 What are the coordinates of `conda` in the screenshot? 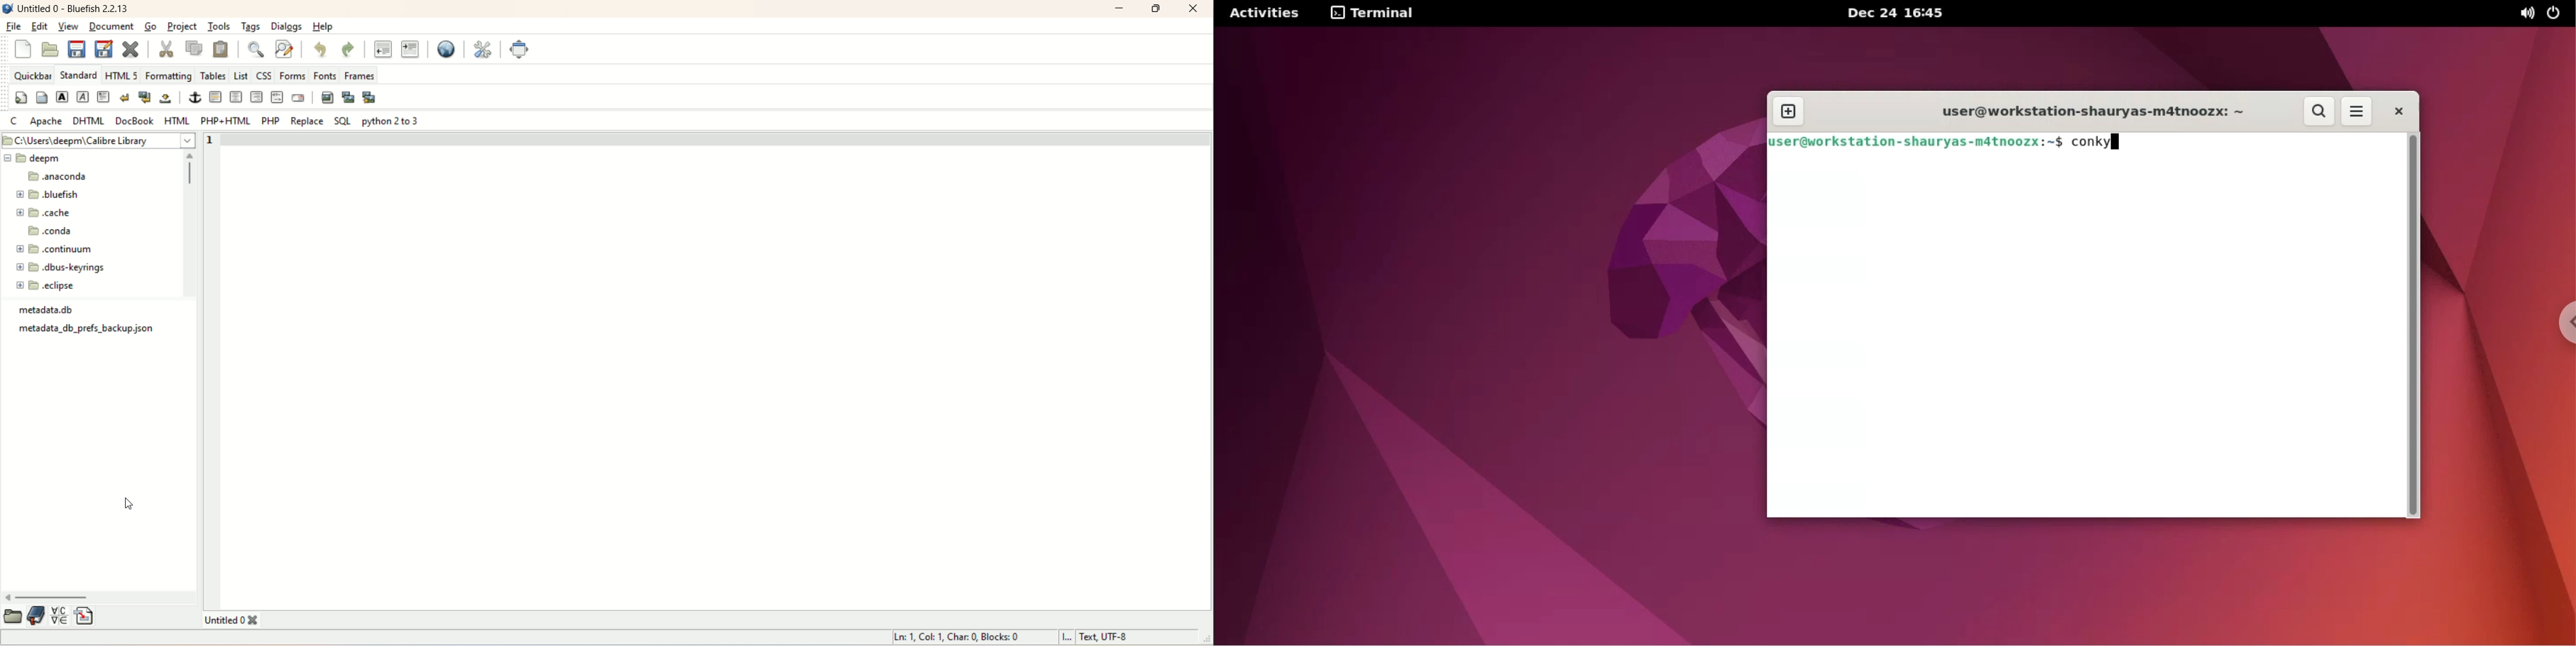 It's located at (59, 233).